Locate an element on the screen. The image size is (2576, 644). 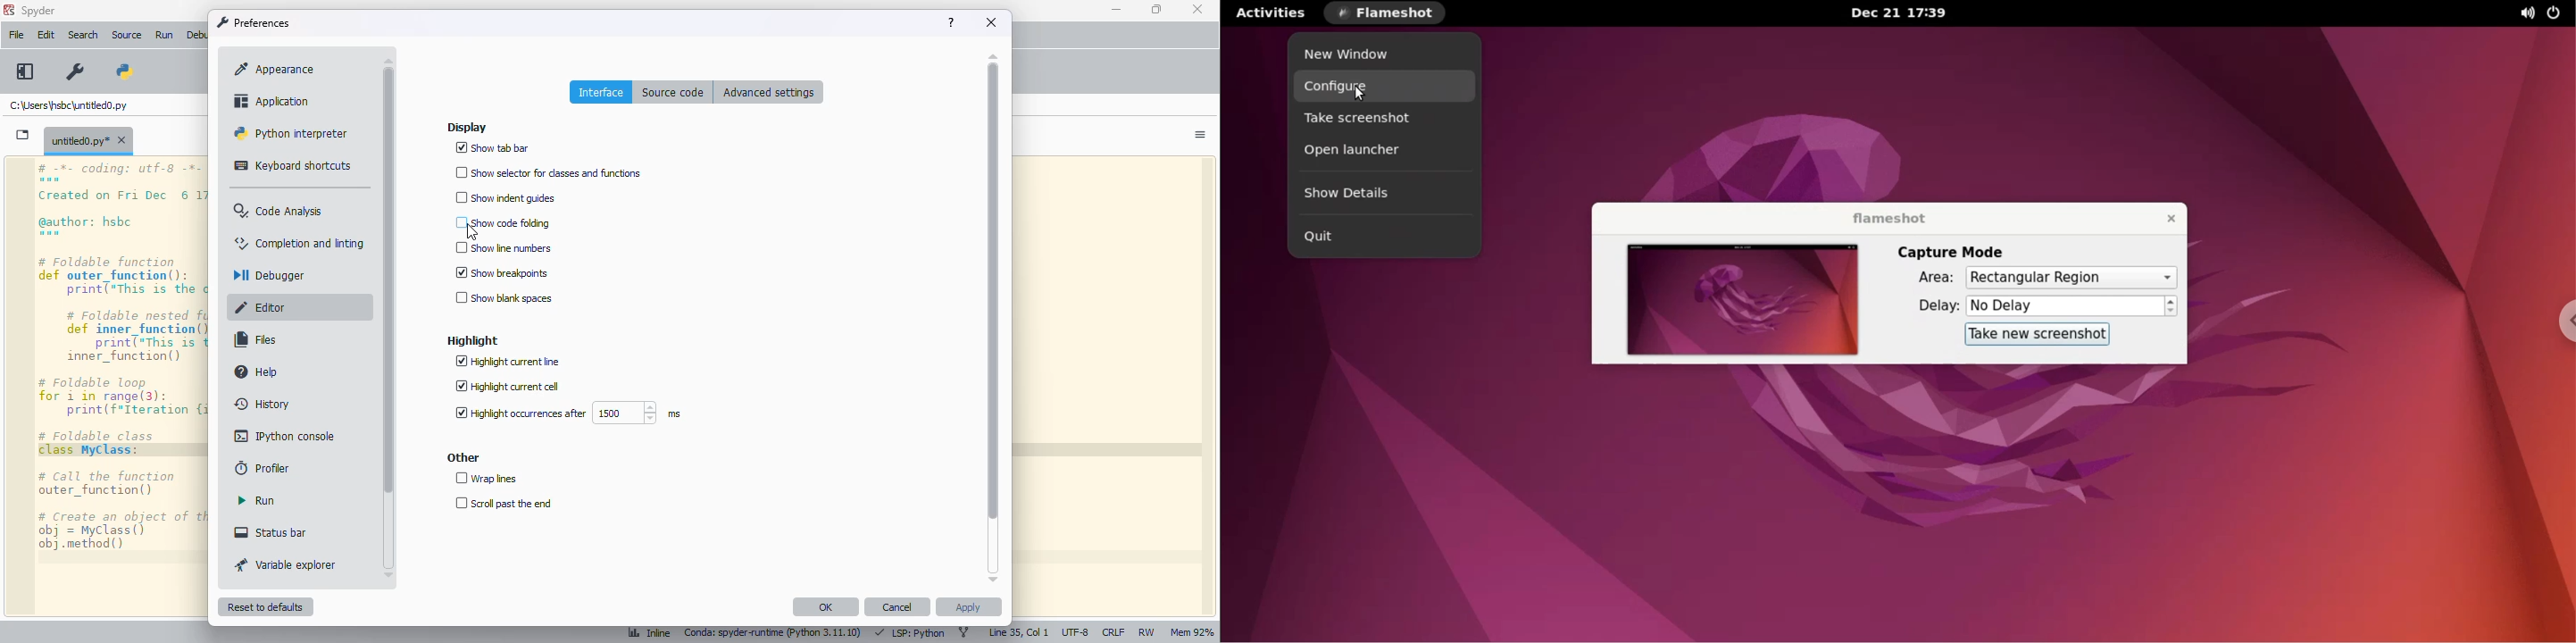
show blank spaces is located at coordinates (504, 297).